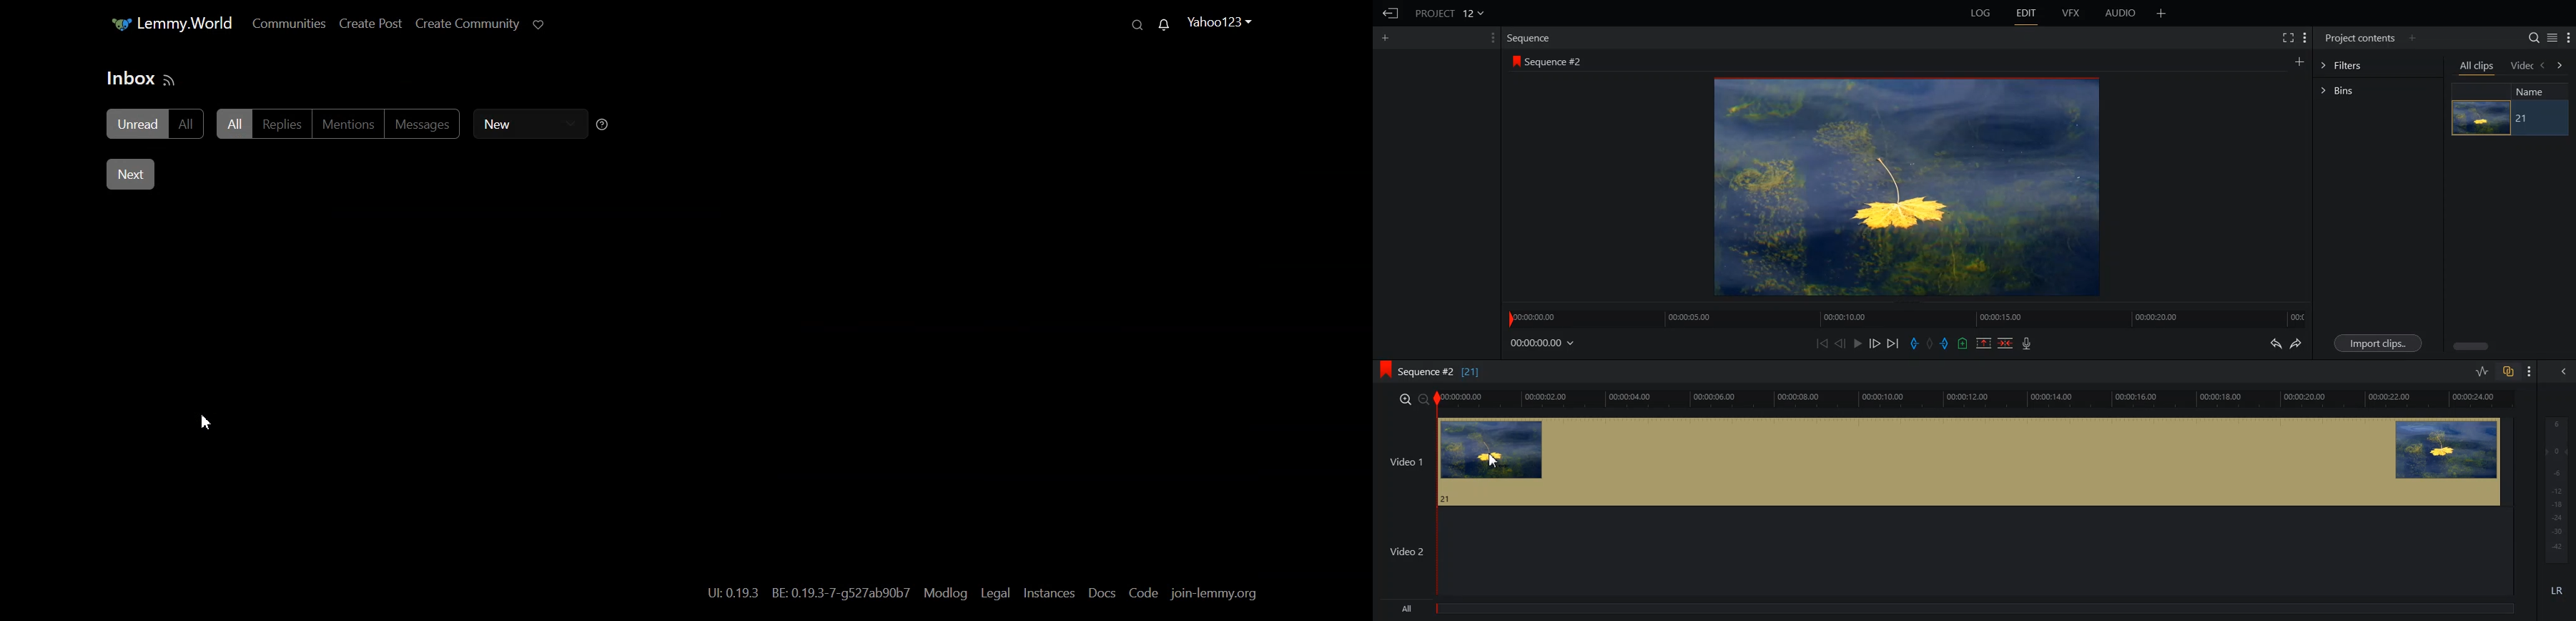  Describe the element at coordinates (1404, 462) in the screenshot. I see `Video 1` at that location.